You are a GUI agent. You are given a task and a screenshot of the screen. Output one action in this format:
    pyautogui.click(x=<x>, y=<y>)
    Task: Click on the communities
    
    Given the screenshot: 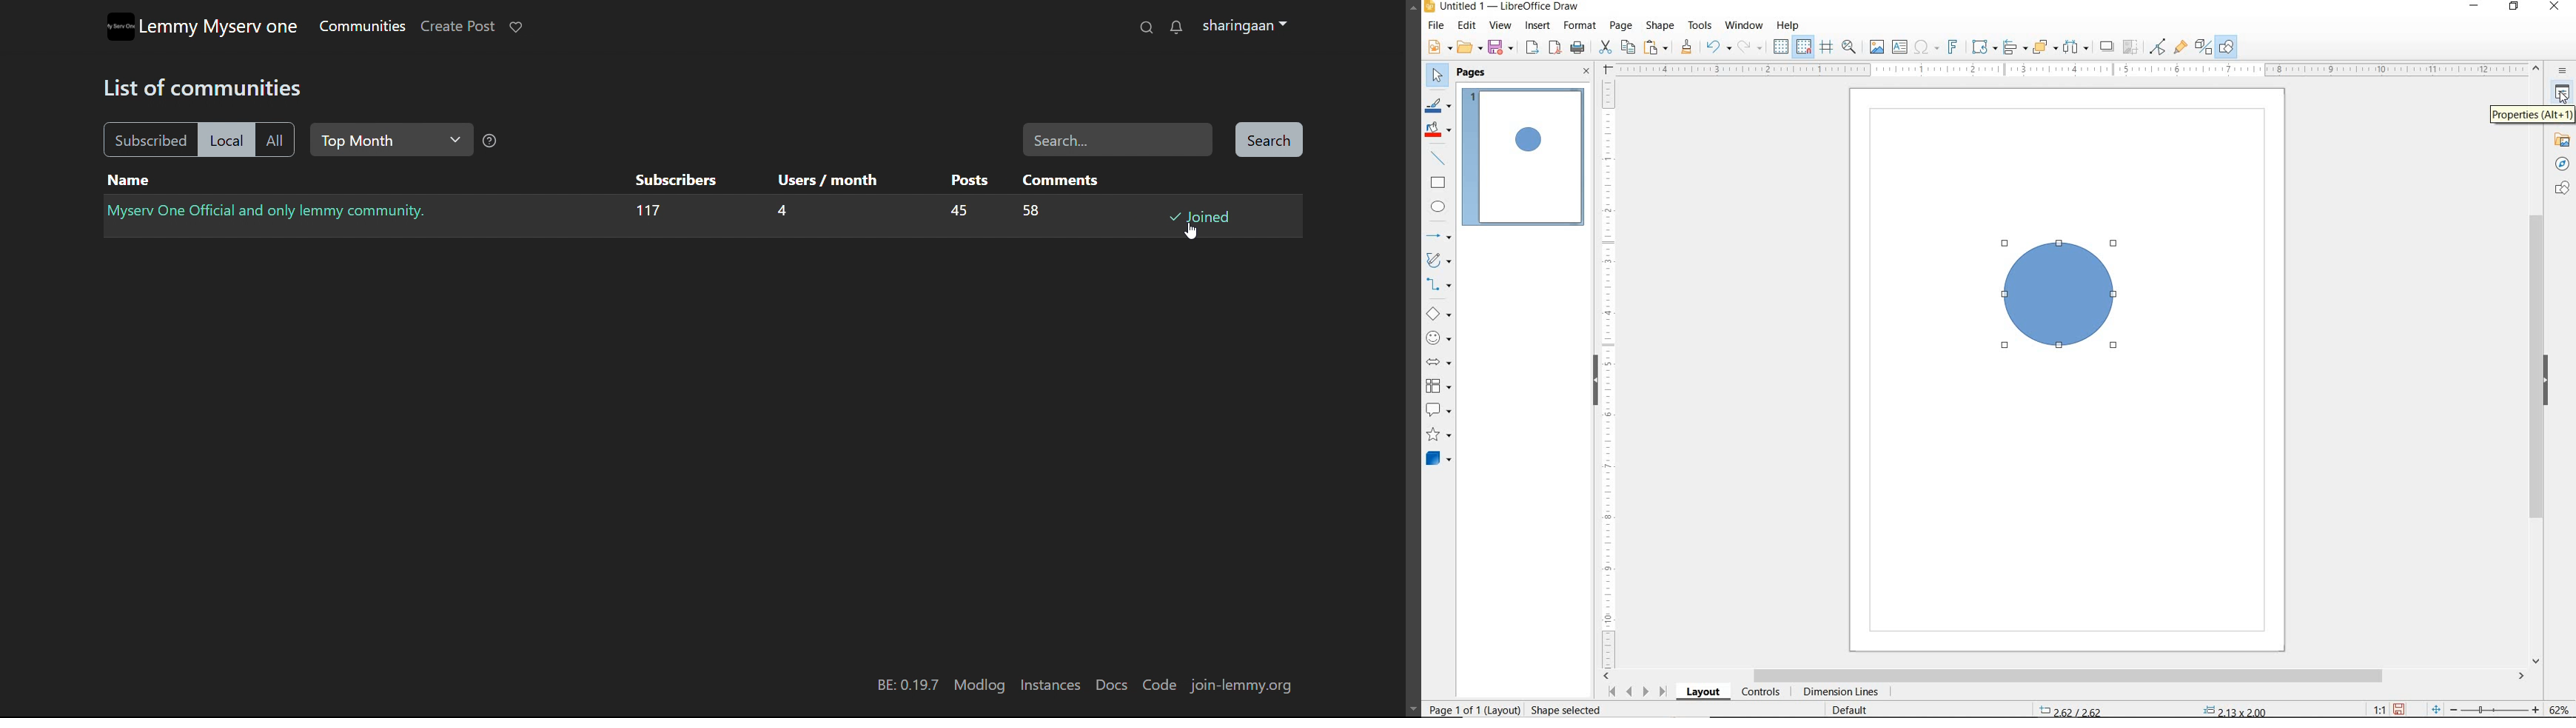 What is the action you would take?
    pyautogui.click(x=361, y=26)
    